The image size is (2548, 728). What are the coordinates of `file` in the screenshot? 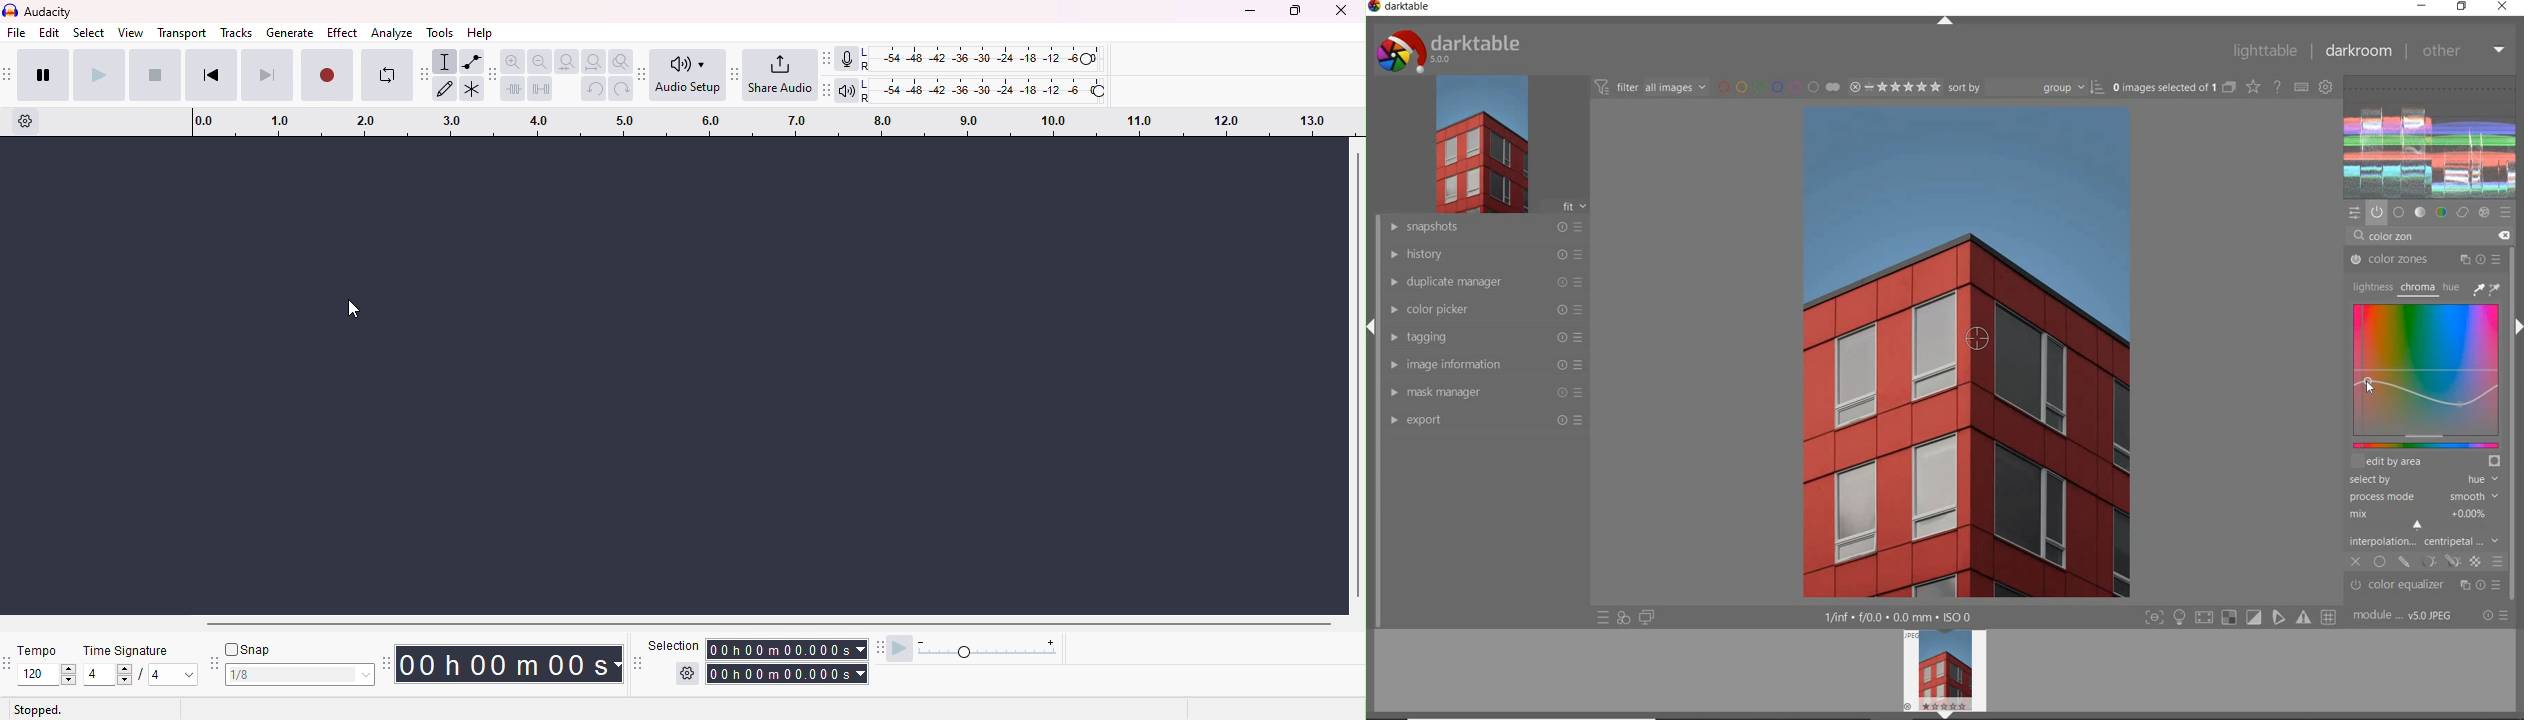 It's located at (17, 32).